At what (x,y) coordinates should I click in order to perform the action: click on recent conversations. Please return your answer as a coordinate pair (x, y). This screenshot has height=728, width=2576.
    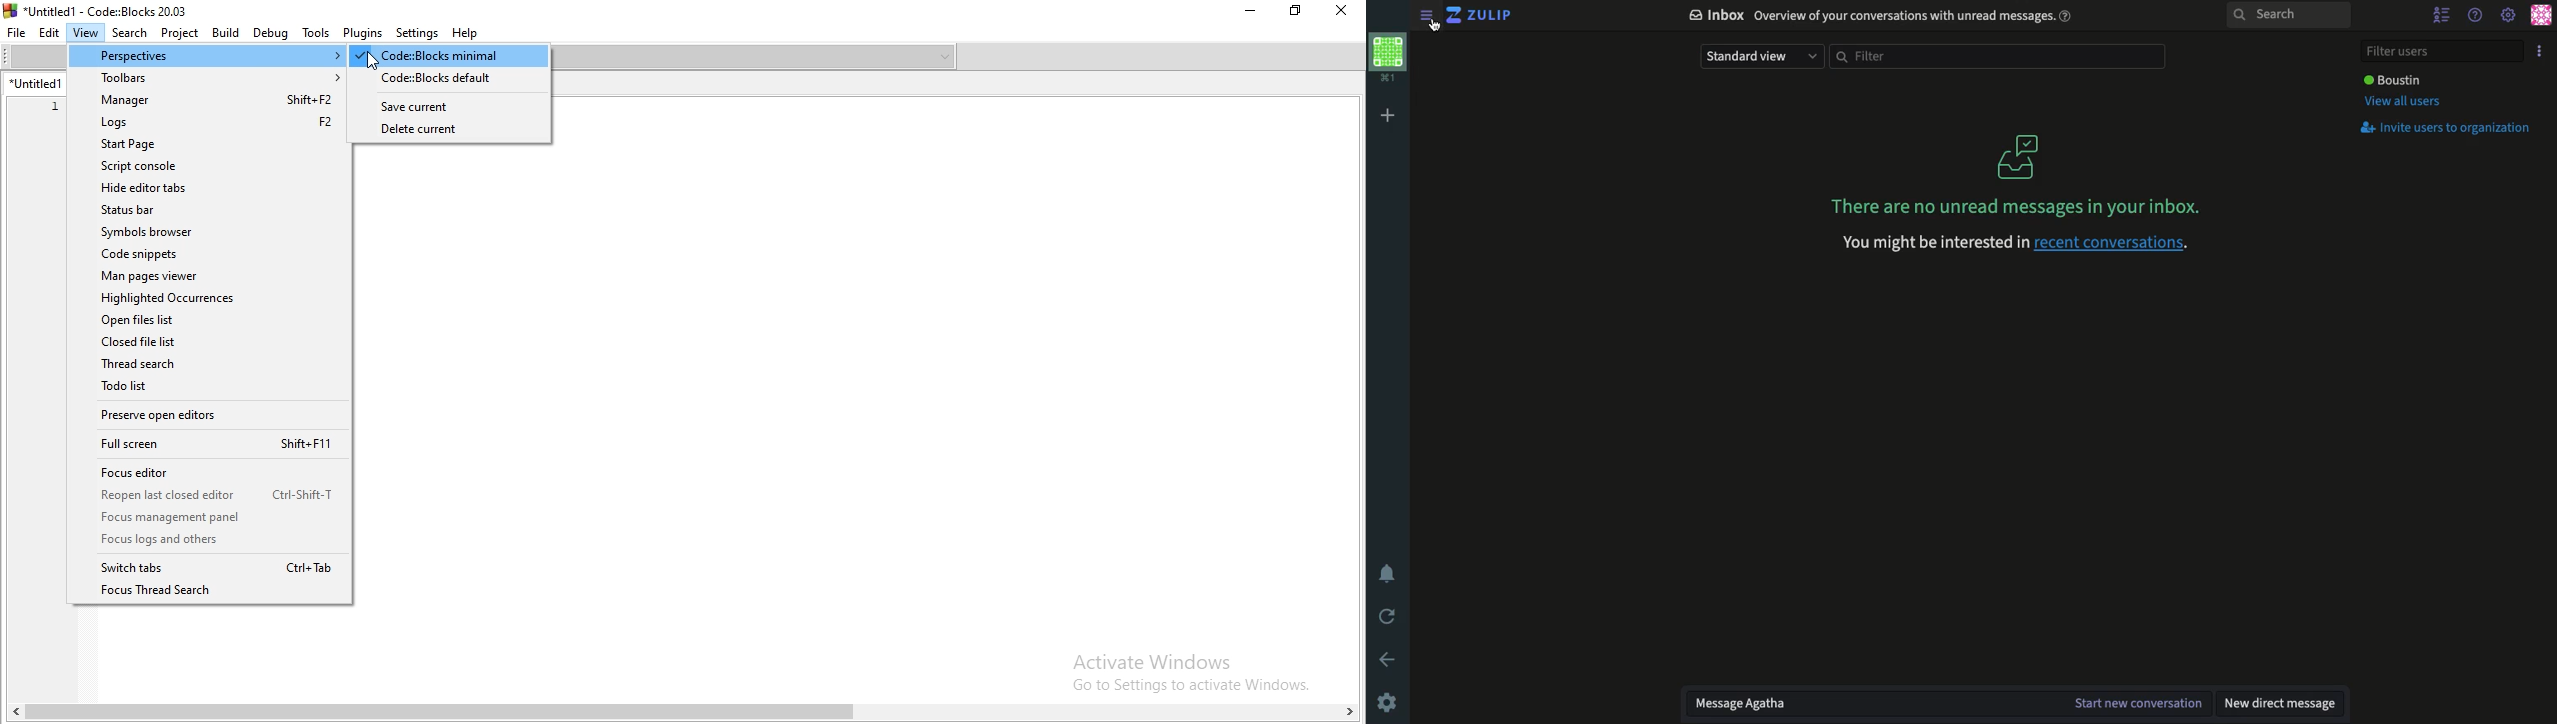
    Looking at the image, I should click on (2015, 242).